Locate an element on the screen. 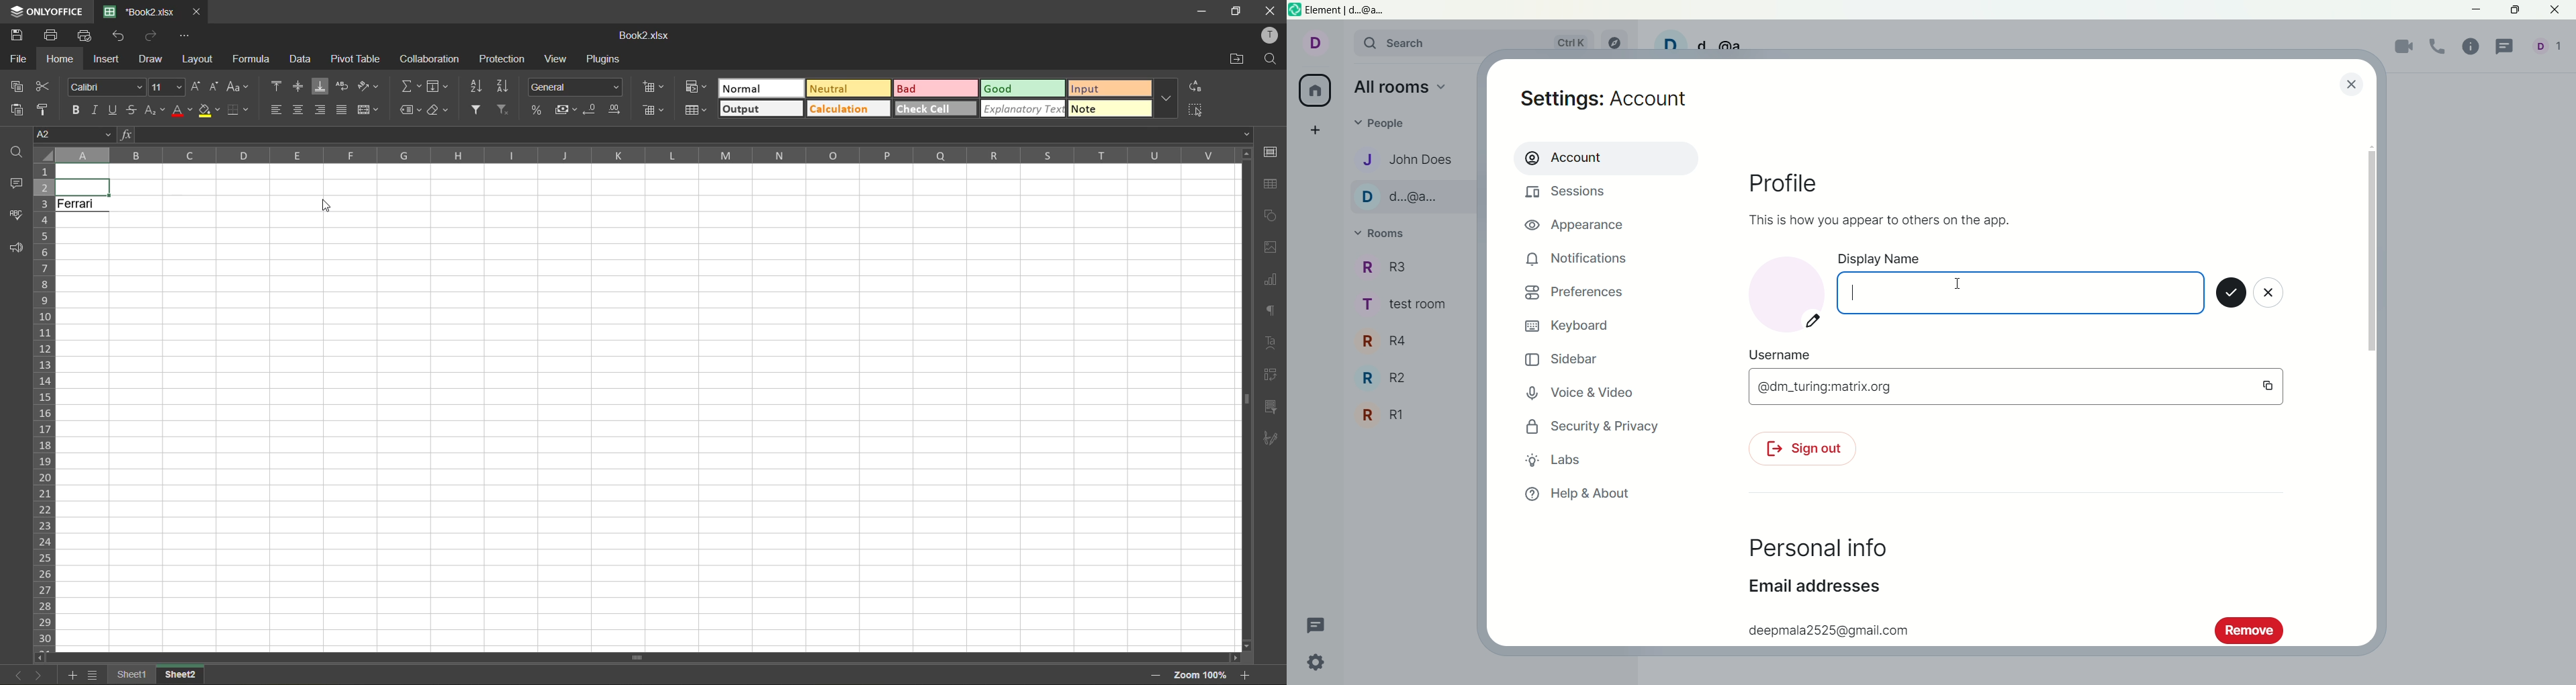 This screenshot has height=700, width=2576. previous is located at coordinates (17, 674).